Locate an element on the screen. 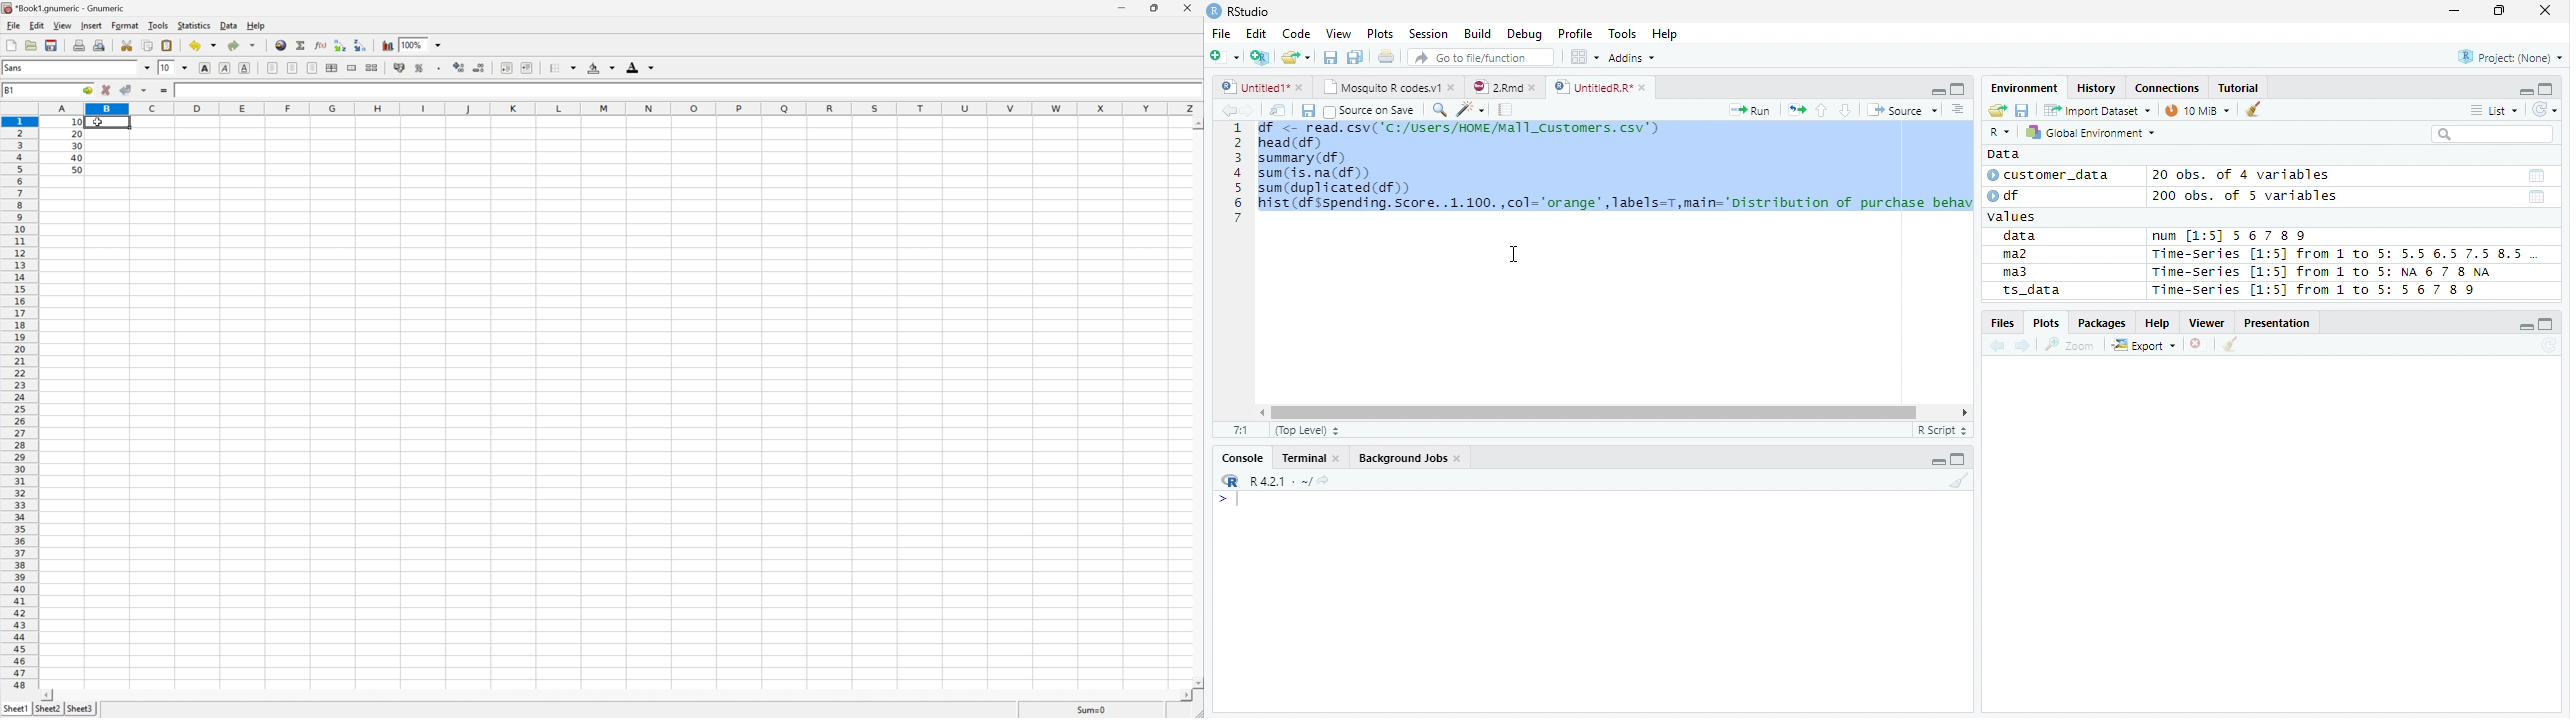 This screenshot has width=2576, height=728. Find/Replace is located at coordinates (1438, 109).